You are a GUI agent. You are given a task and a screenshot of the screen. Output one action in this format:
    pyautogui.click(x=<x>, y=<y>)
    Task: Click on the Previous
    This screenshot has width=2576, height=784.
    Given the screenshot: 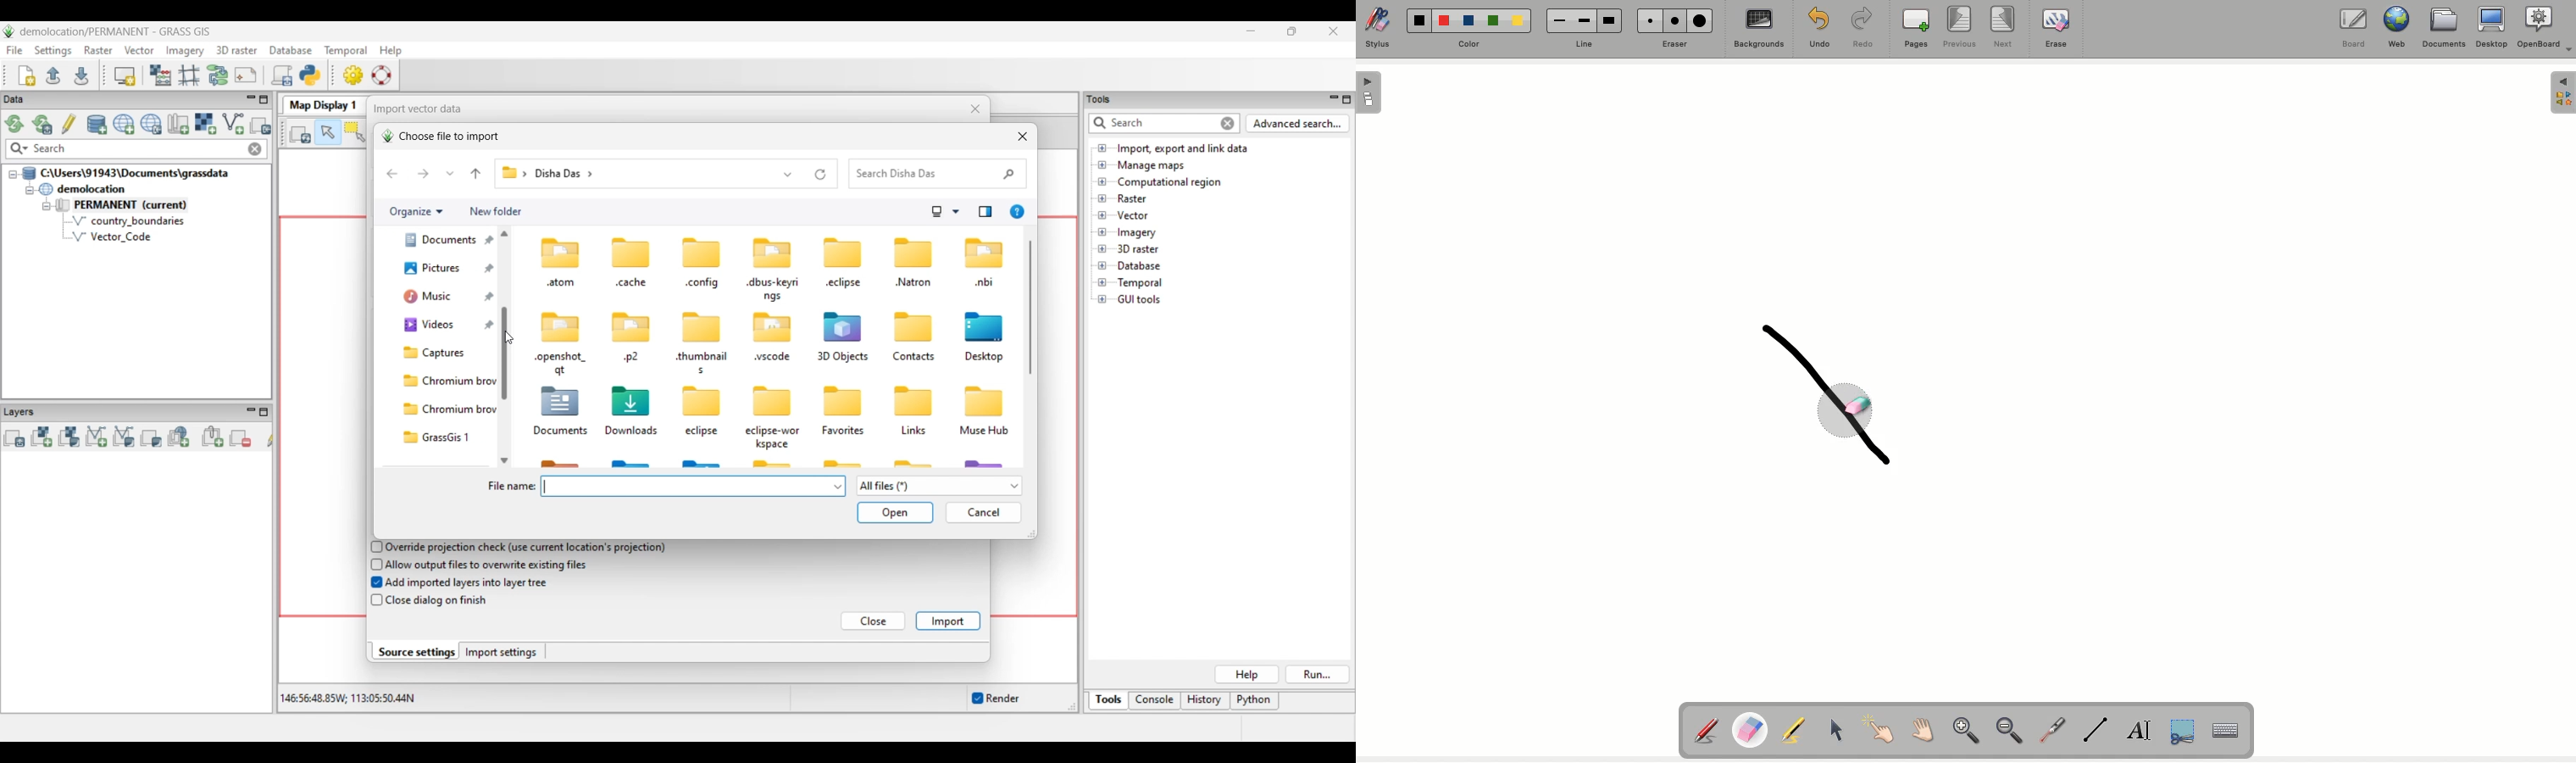 What is the action you would take?
    pyautogui.click(x=1962, y=29)
    